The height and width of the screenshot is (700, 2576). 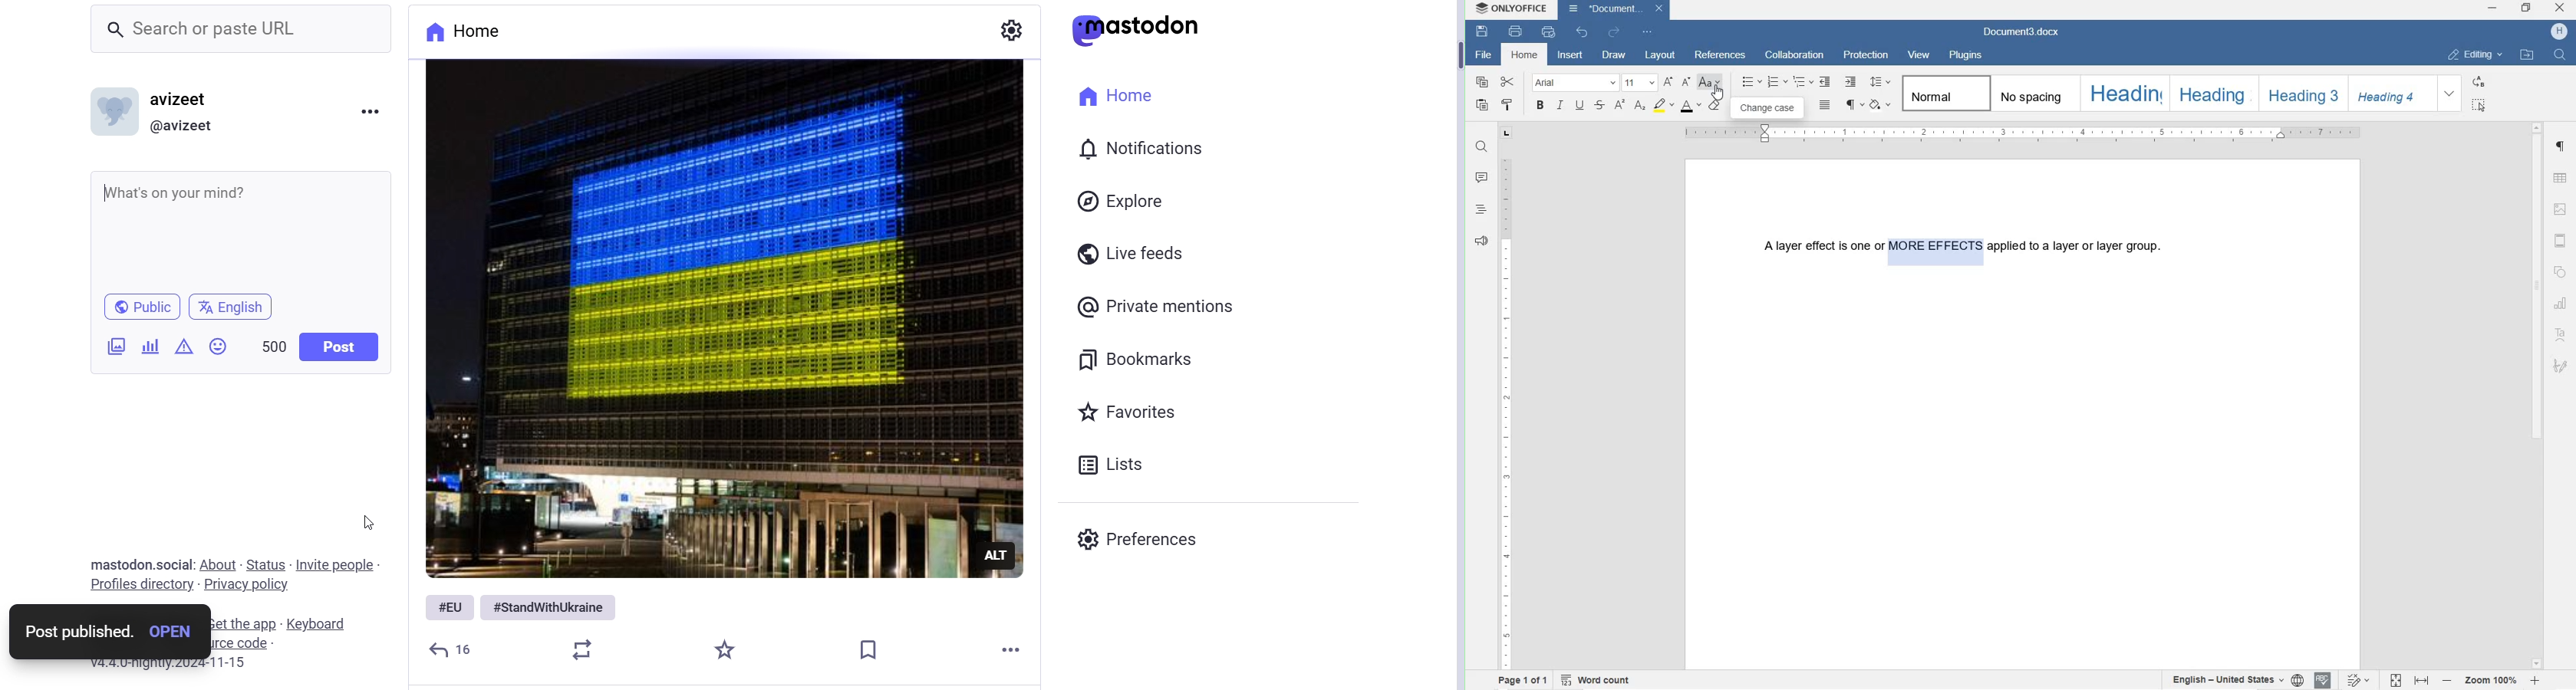 What do you see at coordinates (273, 344) in the screenshot?
I see `Word Limit` at bounding box center [273, 344].